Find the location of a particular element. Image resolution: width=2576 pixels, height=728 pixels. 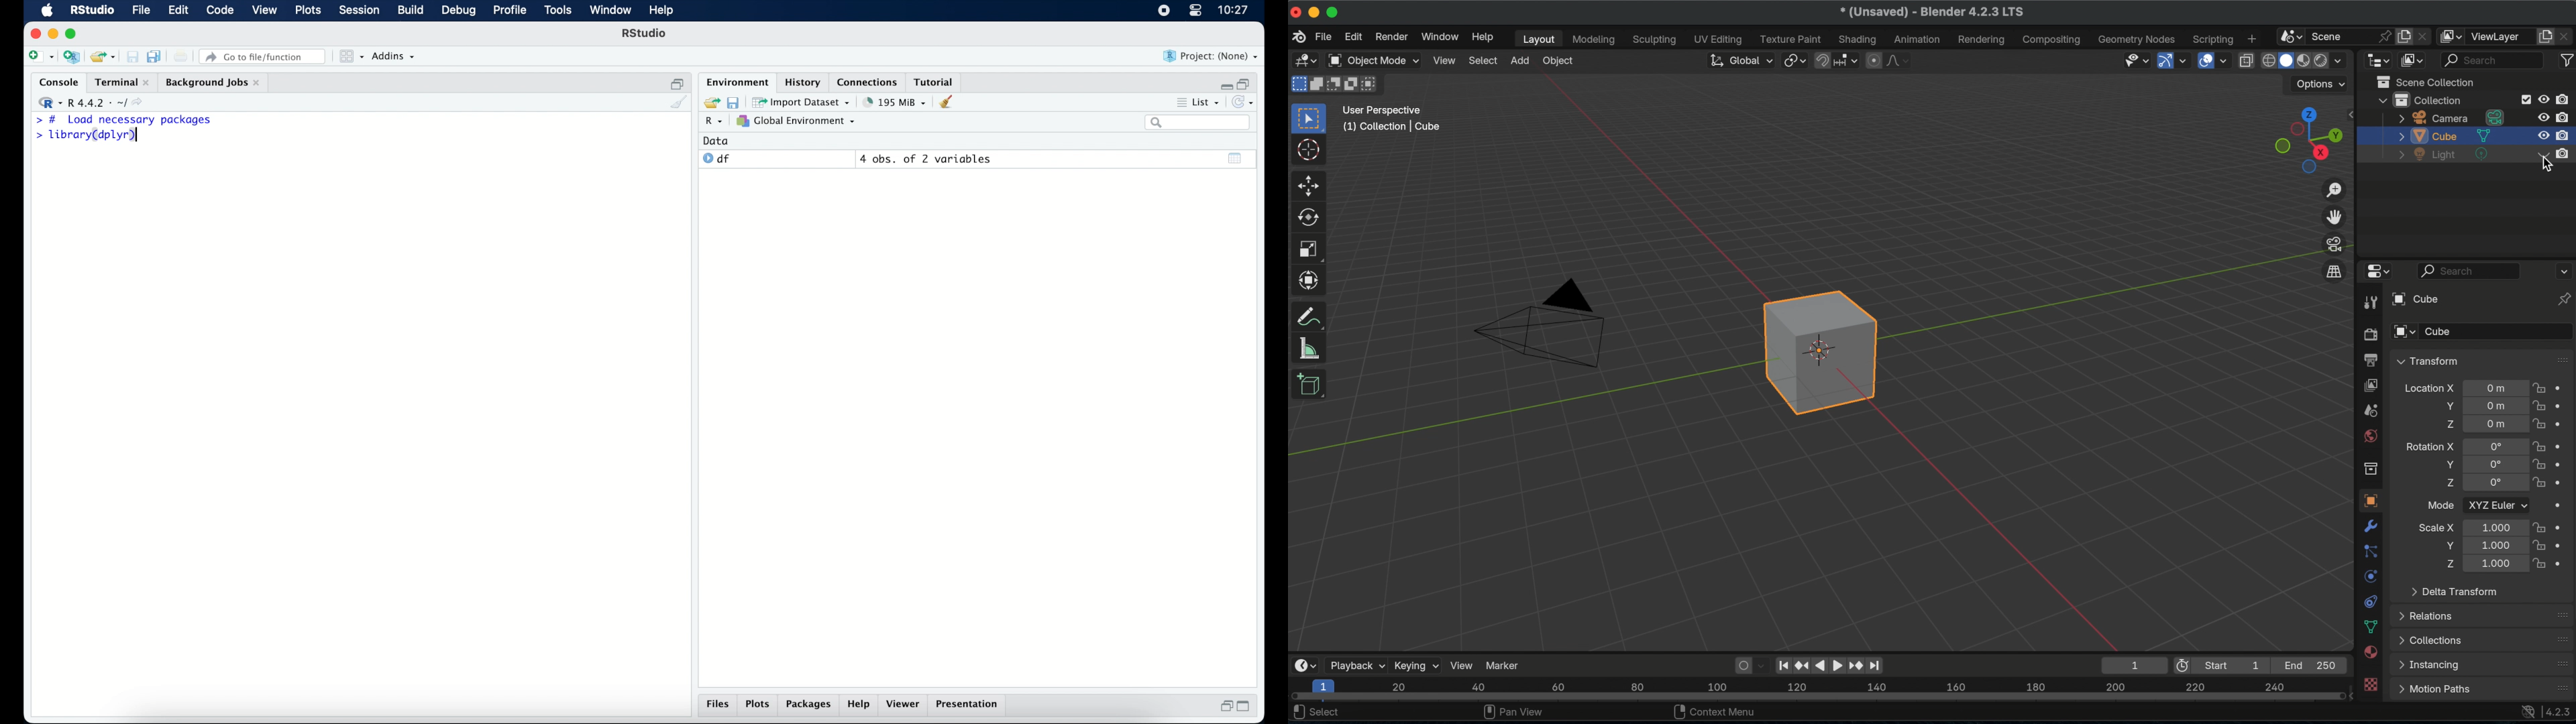

> library(dplyr)| is located at coordinates (89, 135).